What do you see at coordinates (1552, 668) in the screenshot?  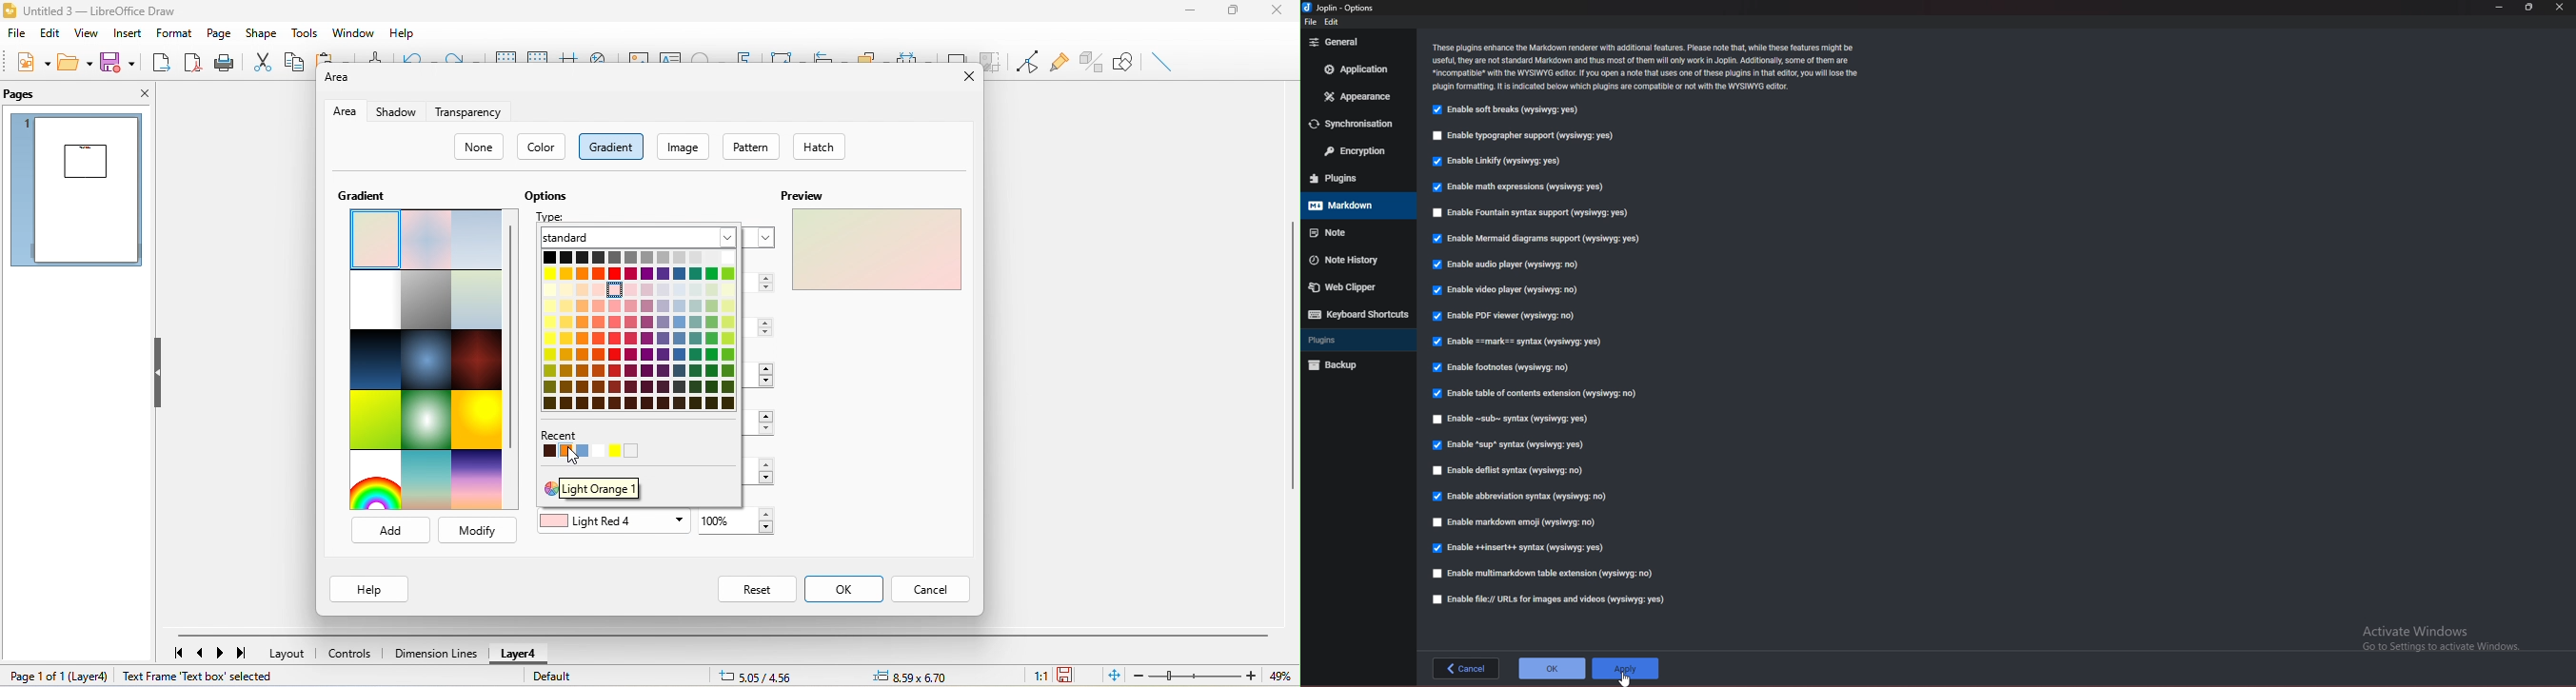 I see `ok` at bounding box center [1552, 668].